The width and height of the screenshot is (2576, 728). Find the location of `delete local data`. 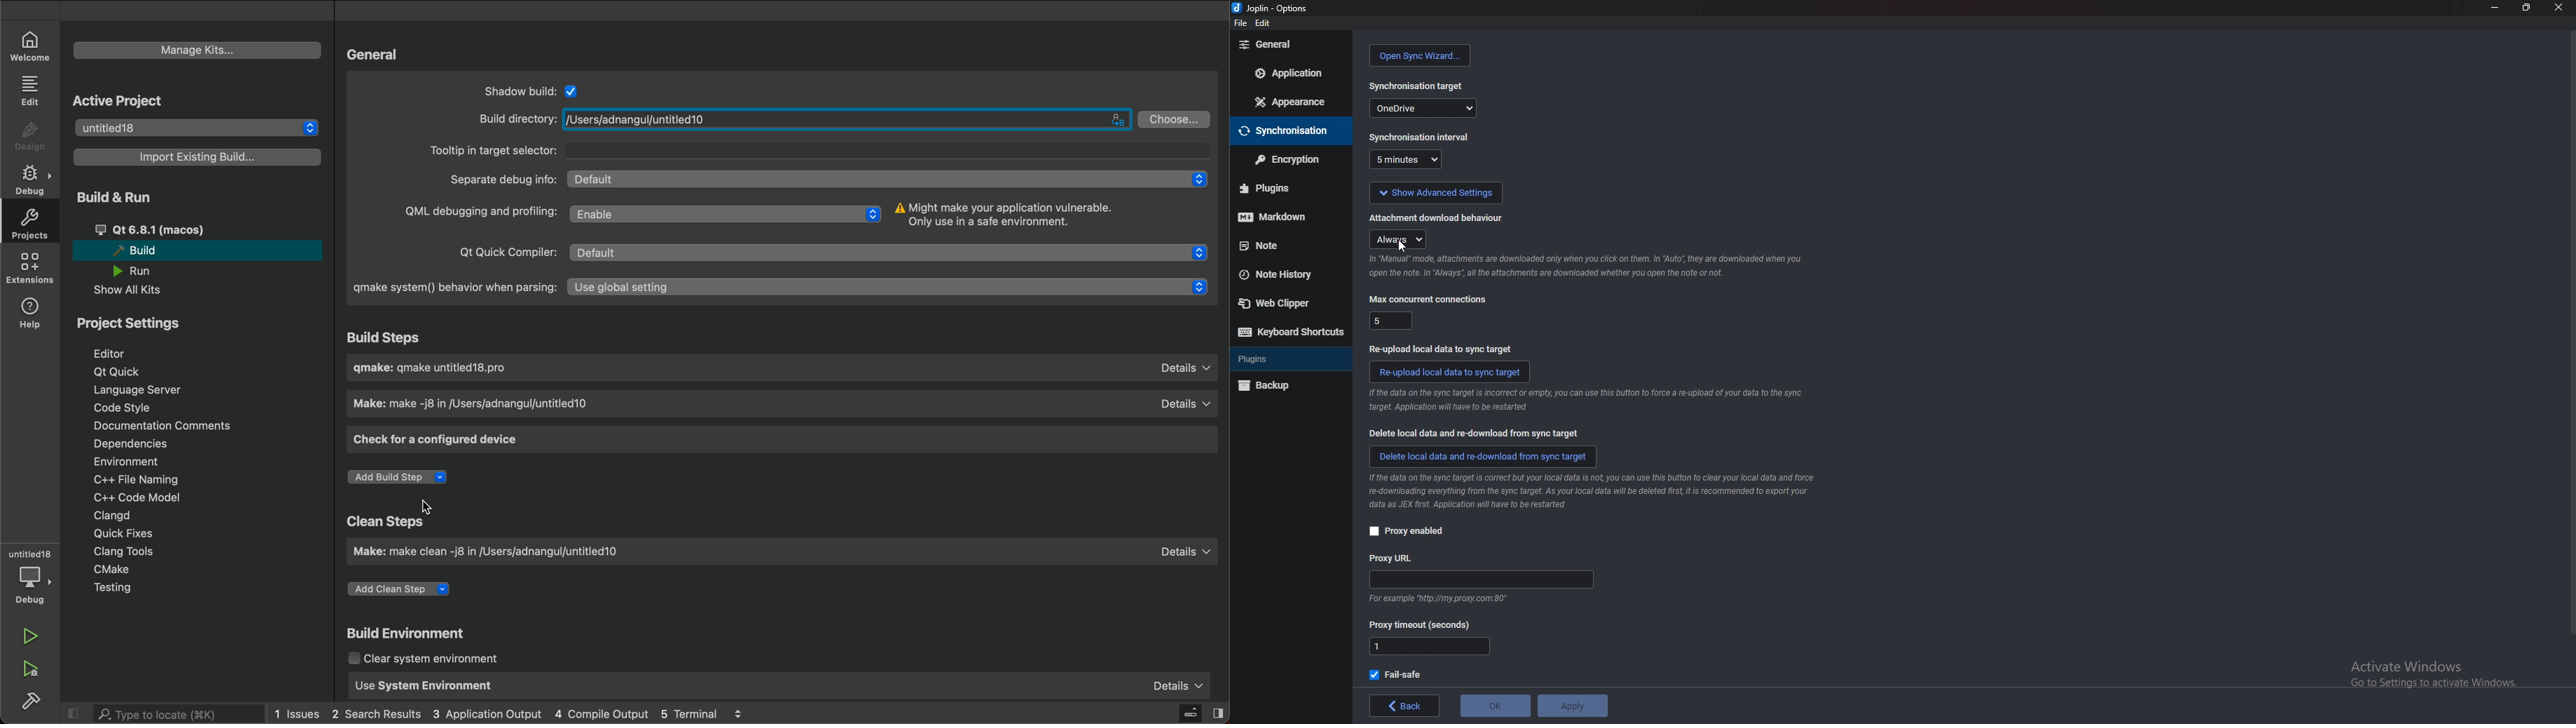

delete local data is located at coordinates (1475, 433).